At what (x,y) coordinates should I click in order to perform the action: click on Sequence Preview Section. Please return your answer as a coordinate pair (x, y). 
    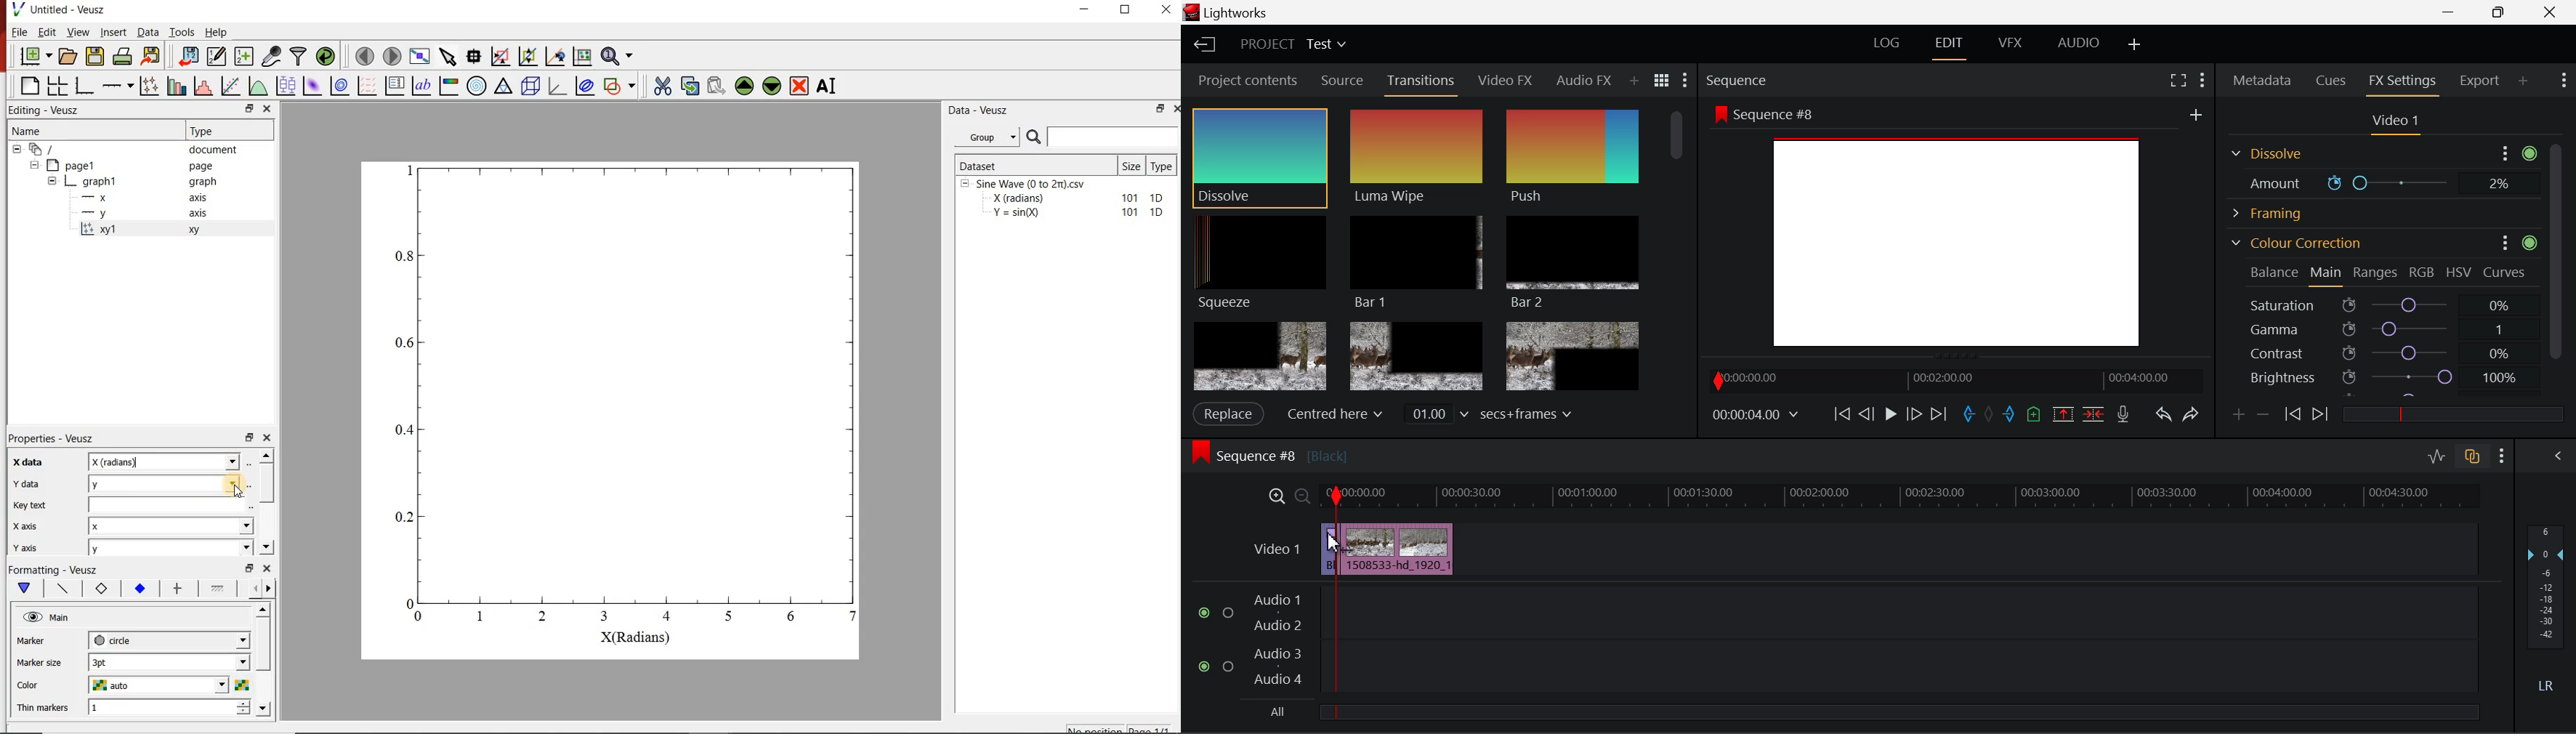
    Looking at the image, I should click on (1740, 81).